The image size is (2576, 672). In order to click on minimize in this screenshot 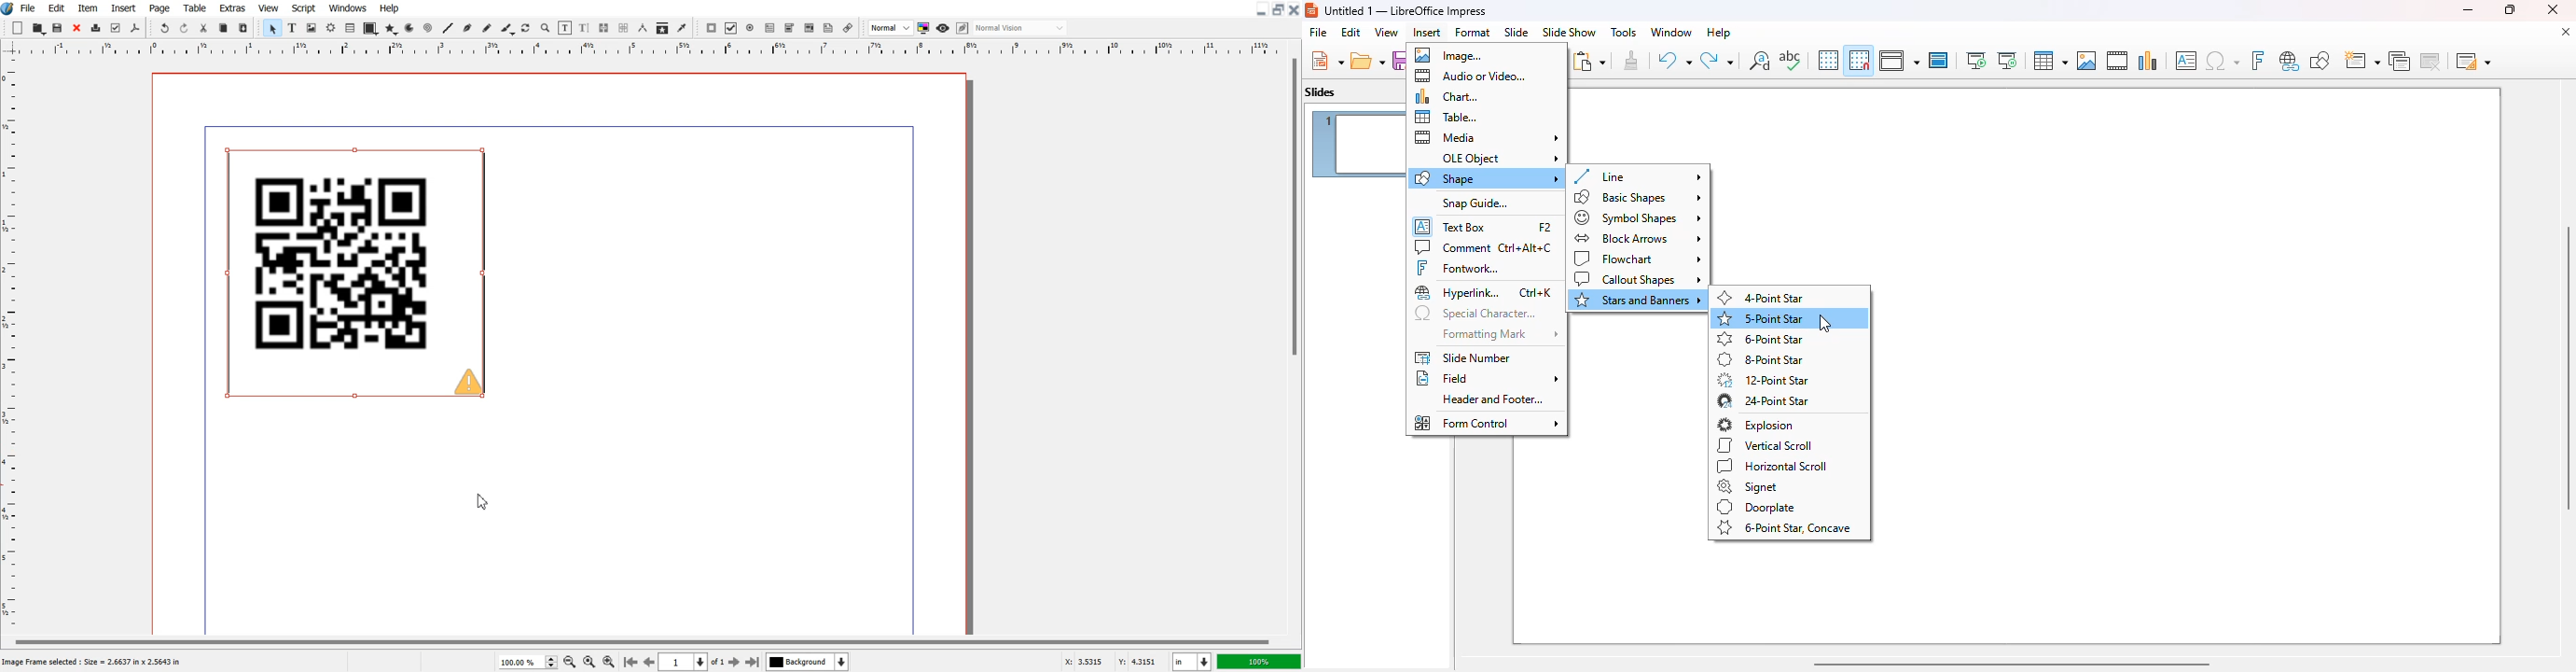, I will do `click(2467, 9)`.